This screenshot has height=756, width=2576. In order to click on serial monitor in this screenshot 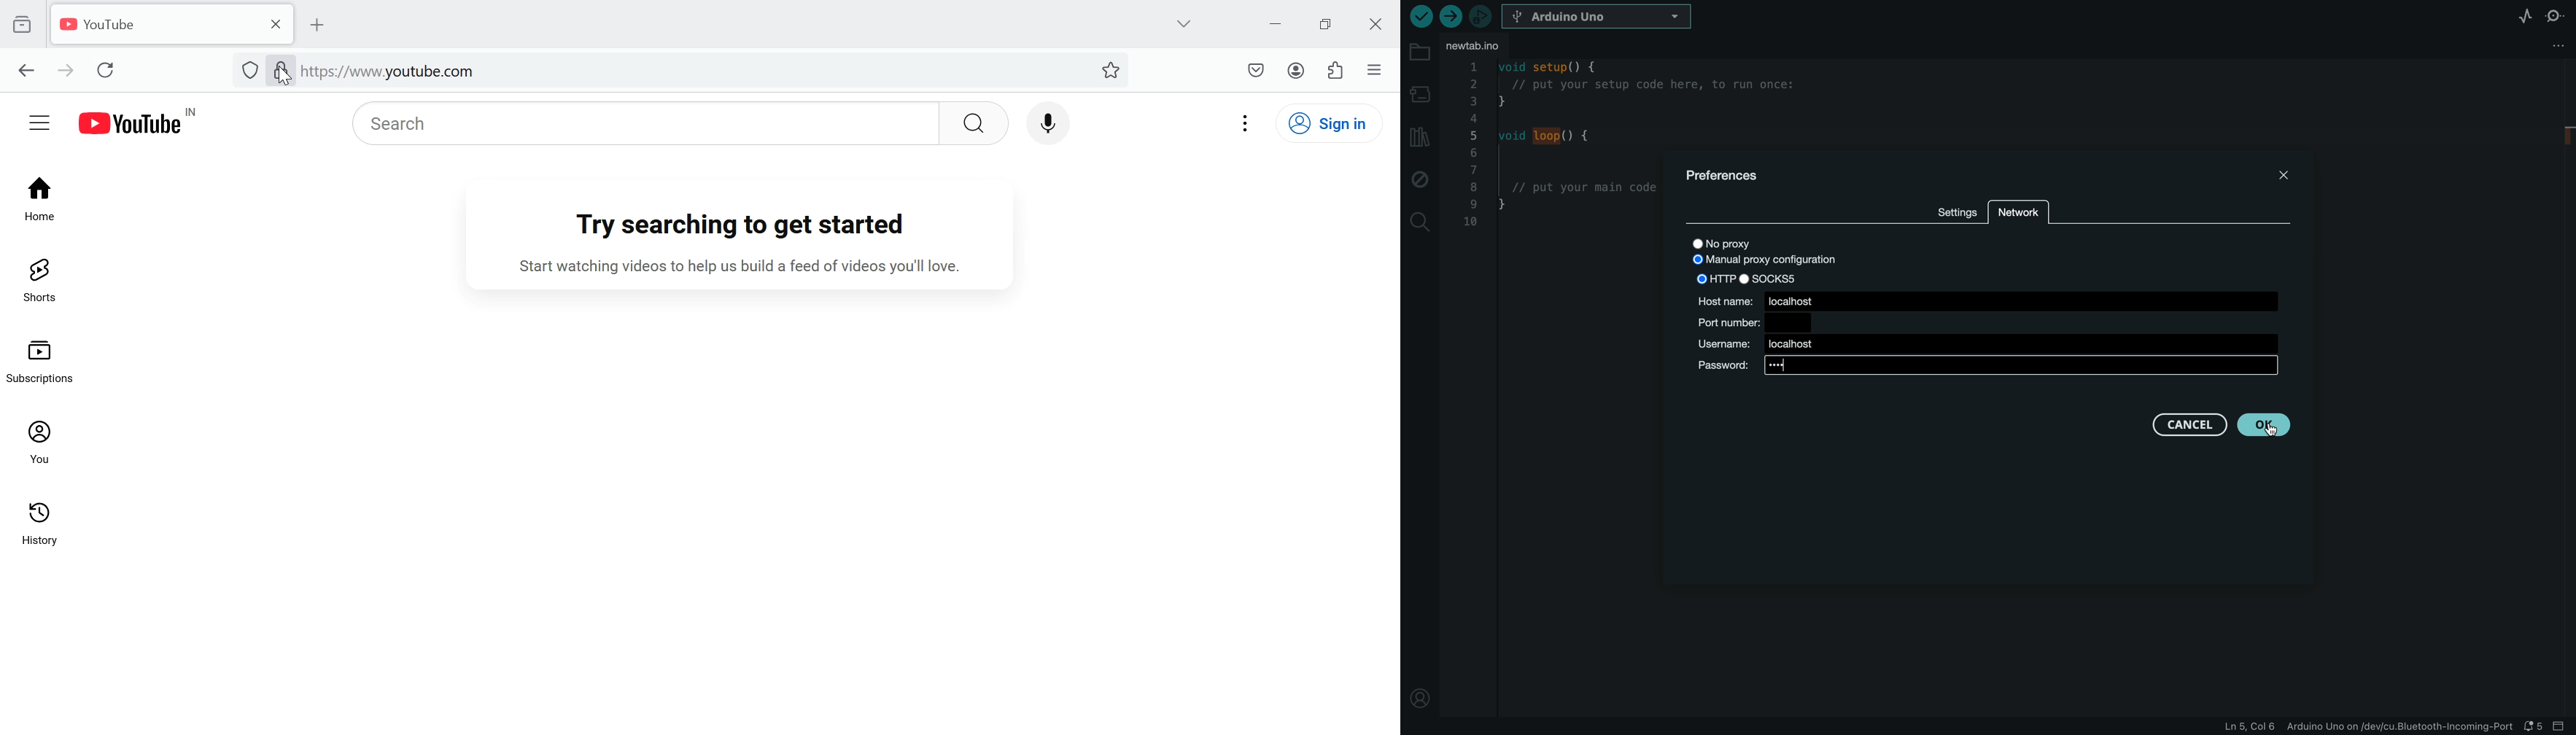, I will do `click(2555, 15)`.